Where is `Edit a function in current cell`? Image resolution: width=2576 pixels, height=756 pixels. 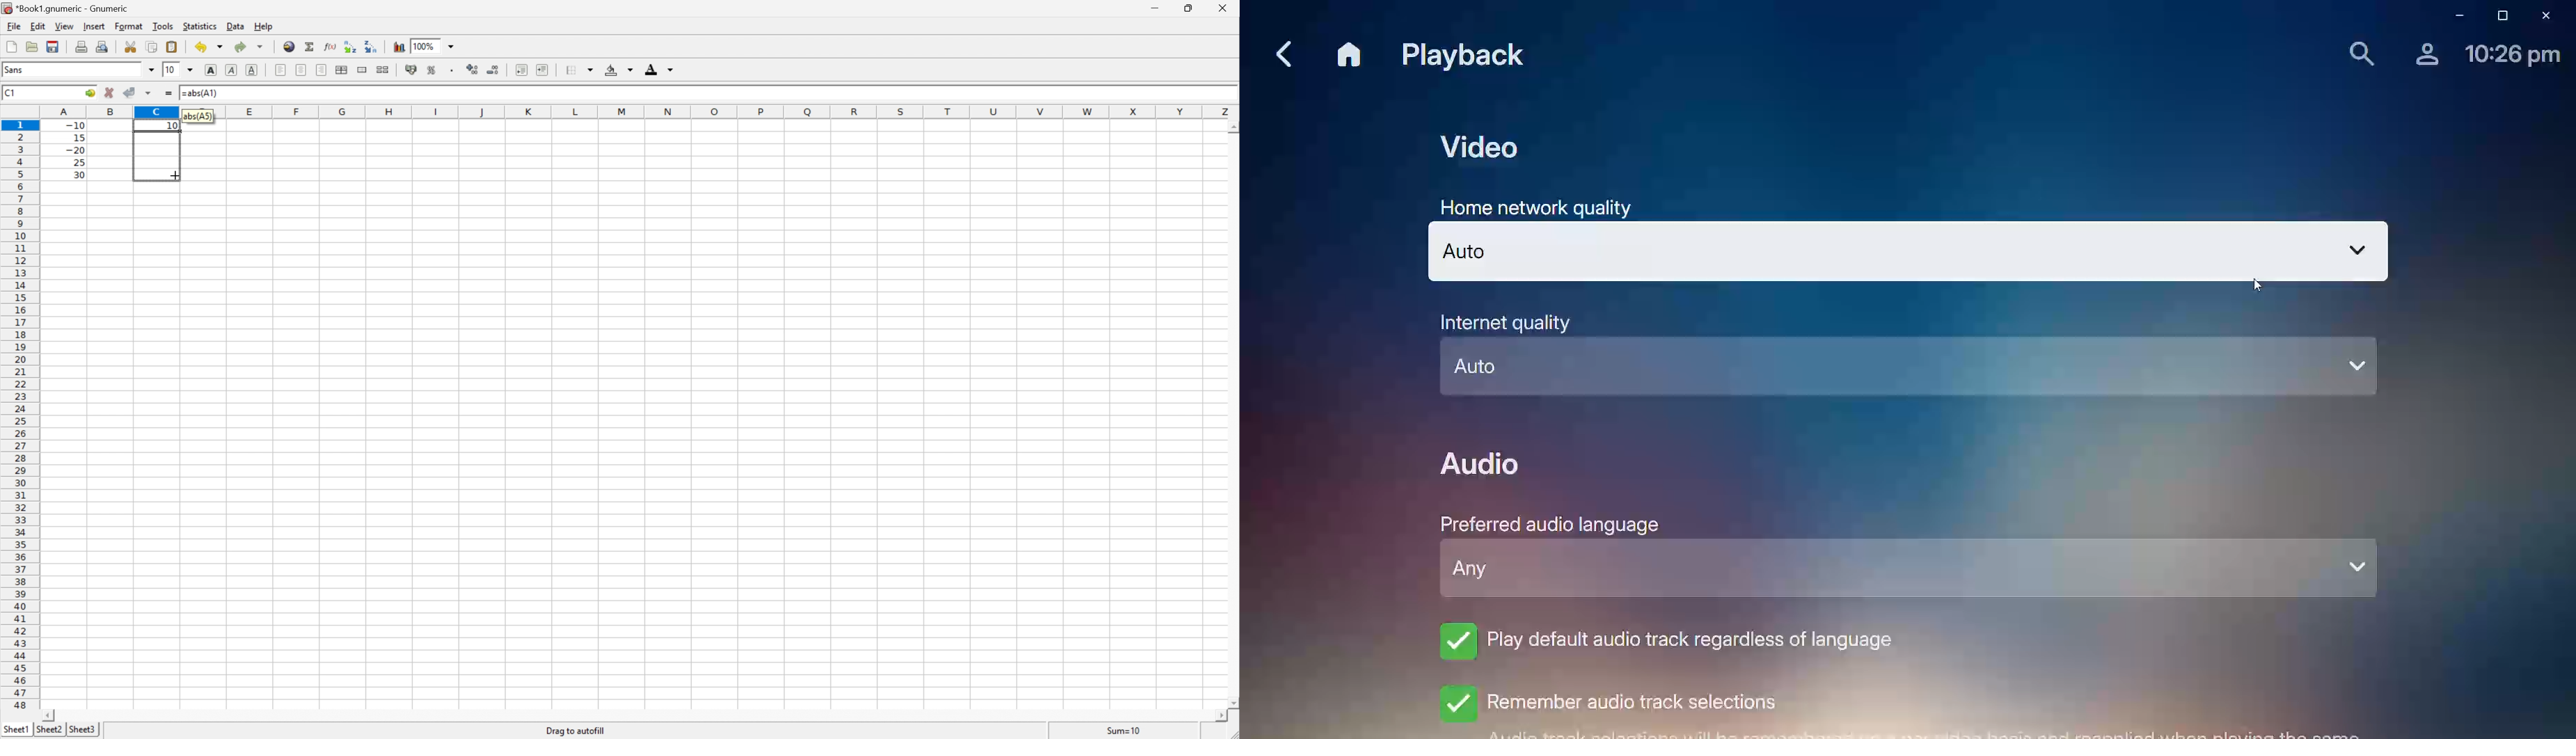 Edit a function in current cell is located at coordinates (330, 46).